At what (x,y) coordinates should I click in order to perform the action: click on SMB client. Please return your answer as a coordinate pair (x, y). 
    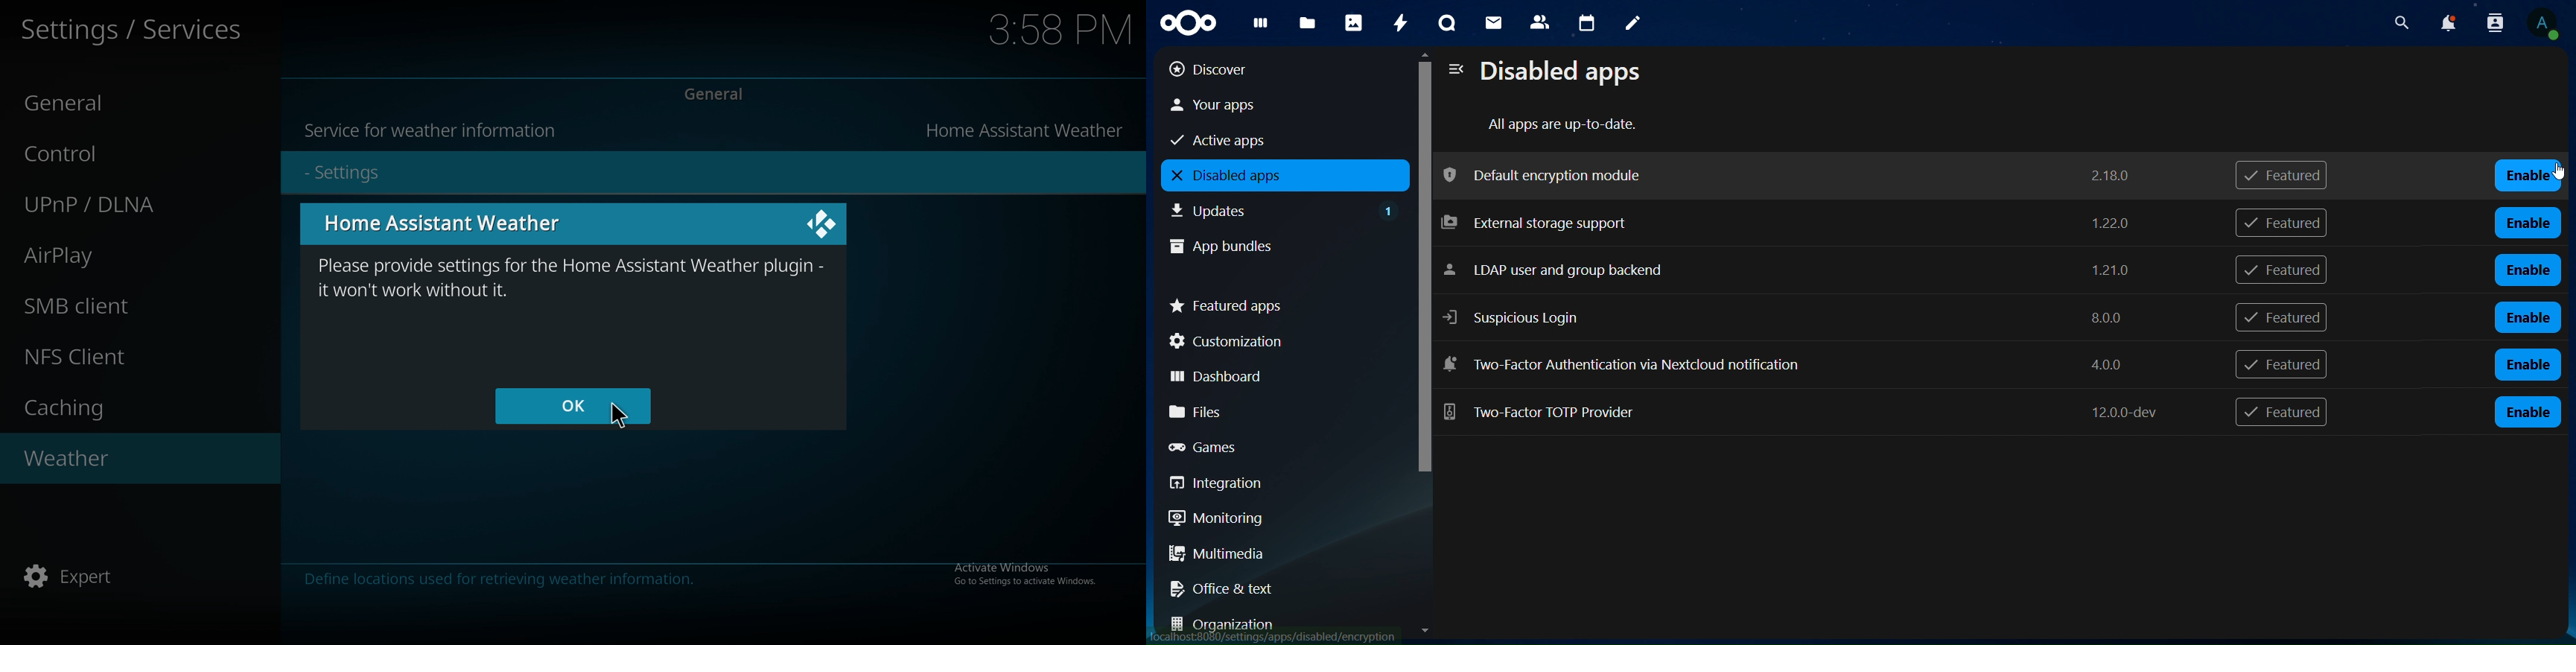
    Looking at the image, I should click on (109, 308).